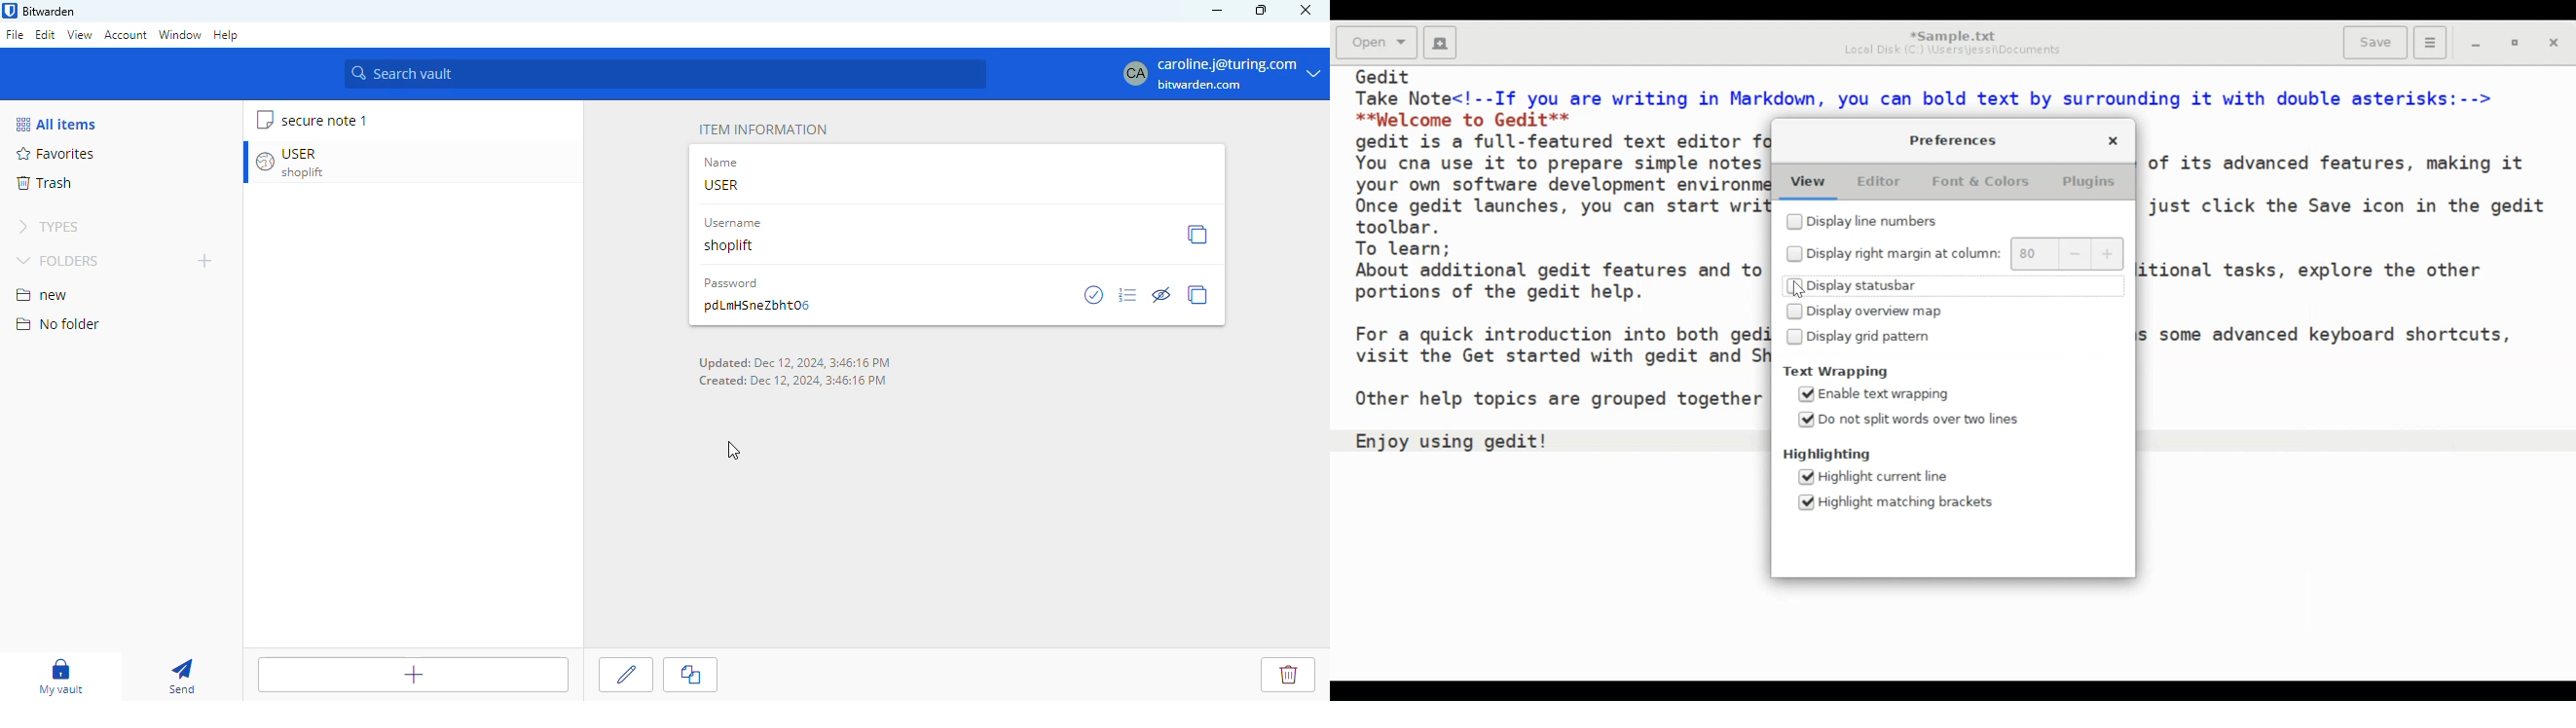  Describe the element at coordinates (724, 184) in the screenshot. I see `USER` at that location.